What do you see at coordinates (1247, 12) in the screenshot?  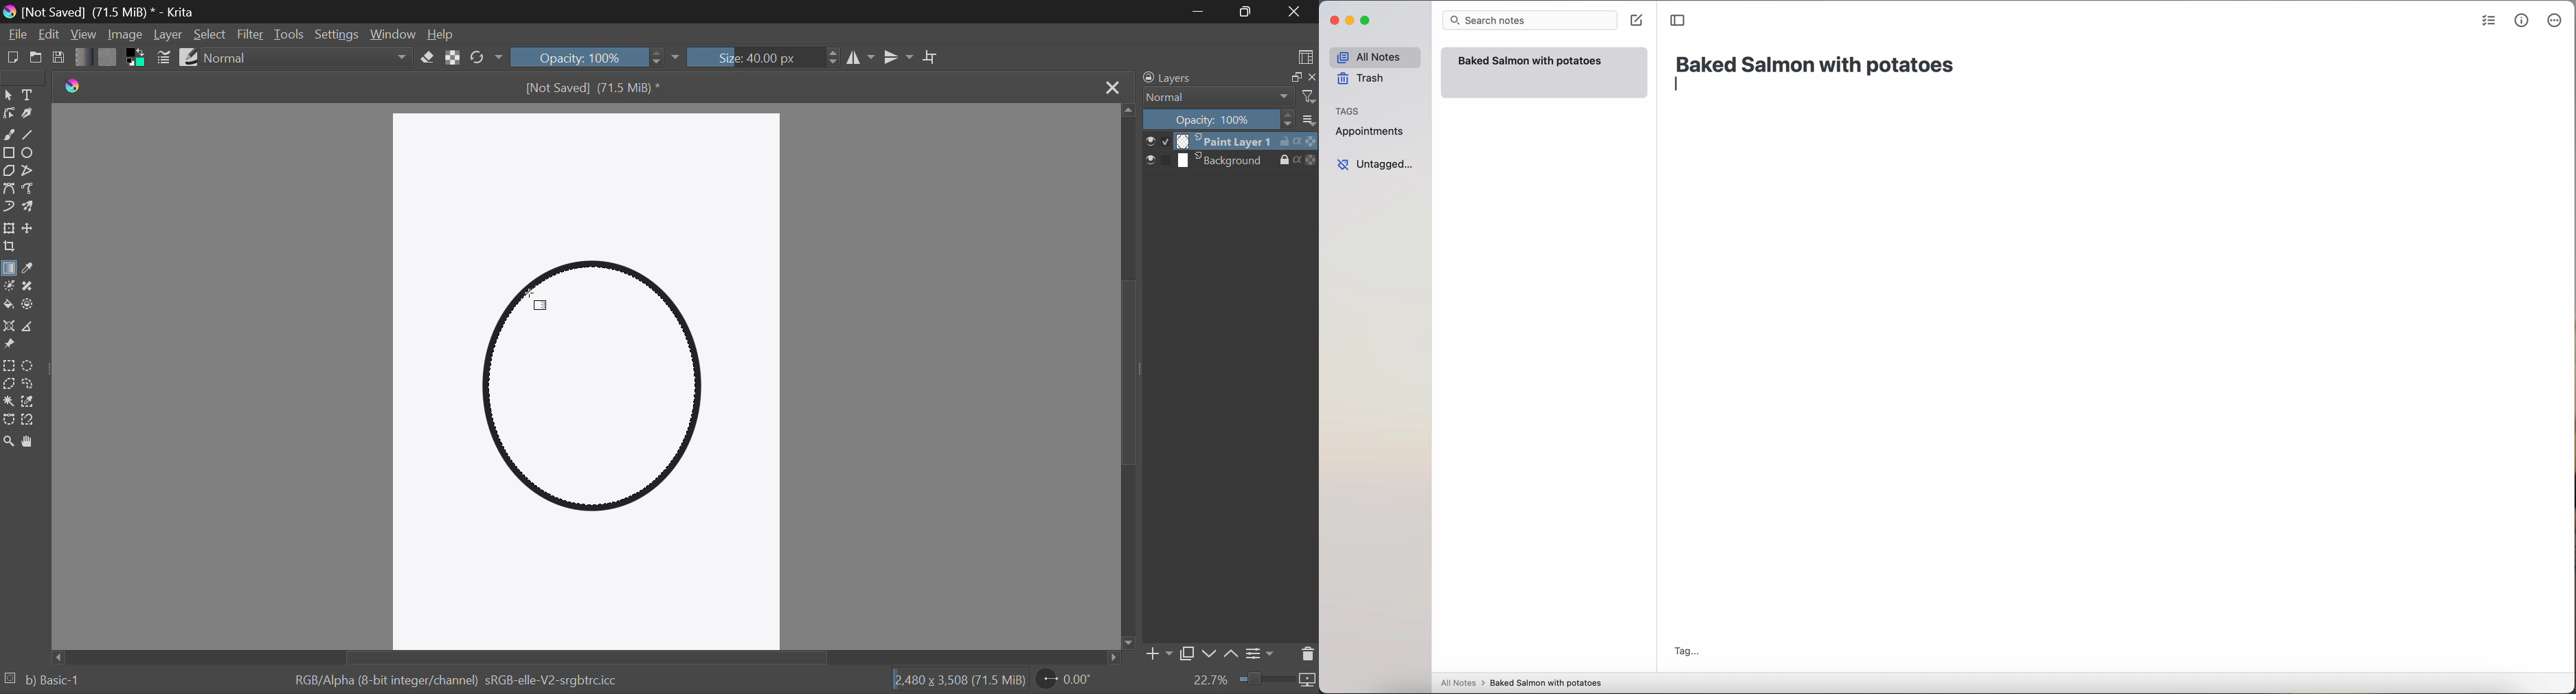 I see `Minimize` at bounding box center [1247, 12].